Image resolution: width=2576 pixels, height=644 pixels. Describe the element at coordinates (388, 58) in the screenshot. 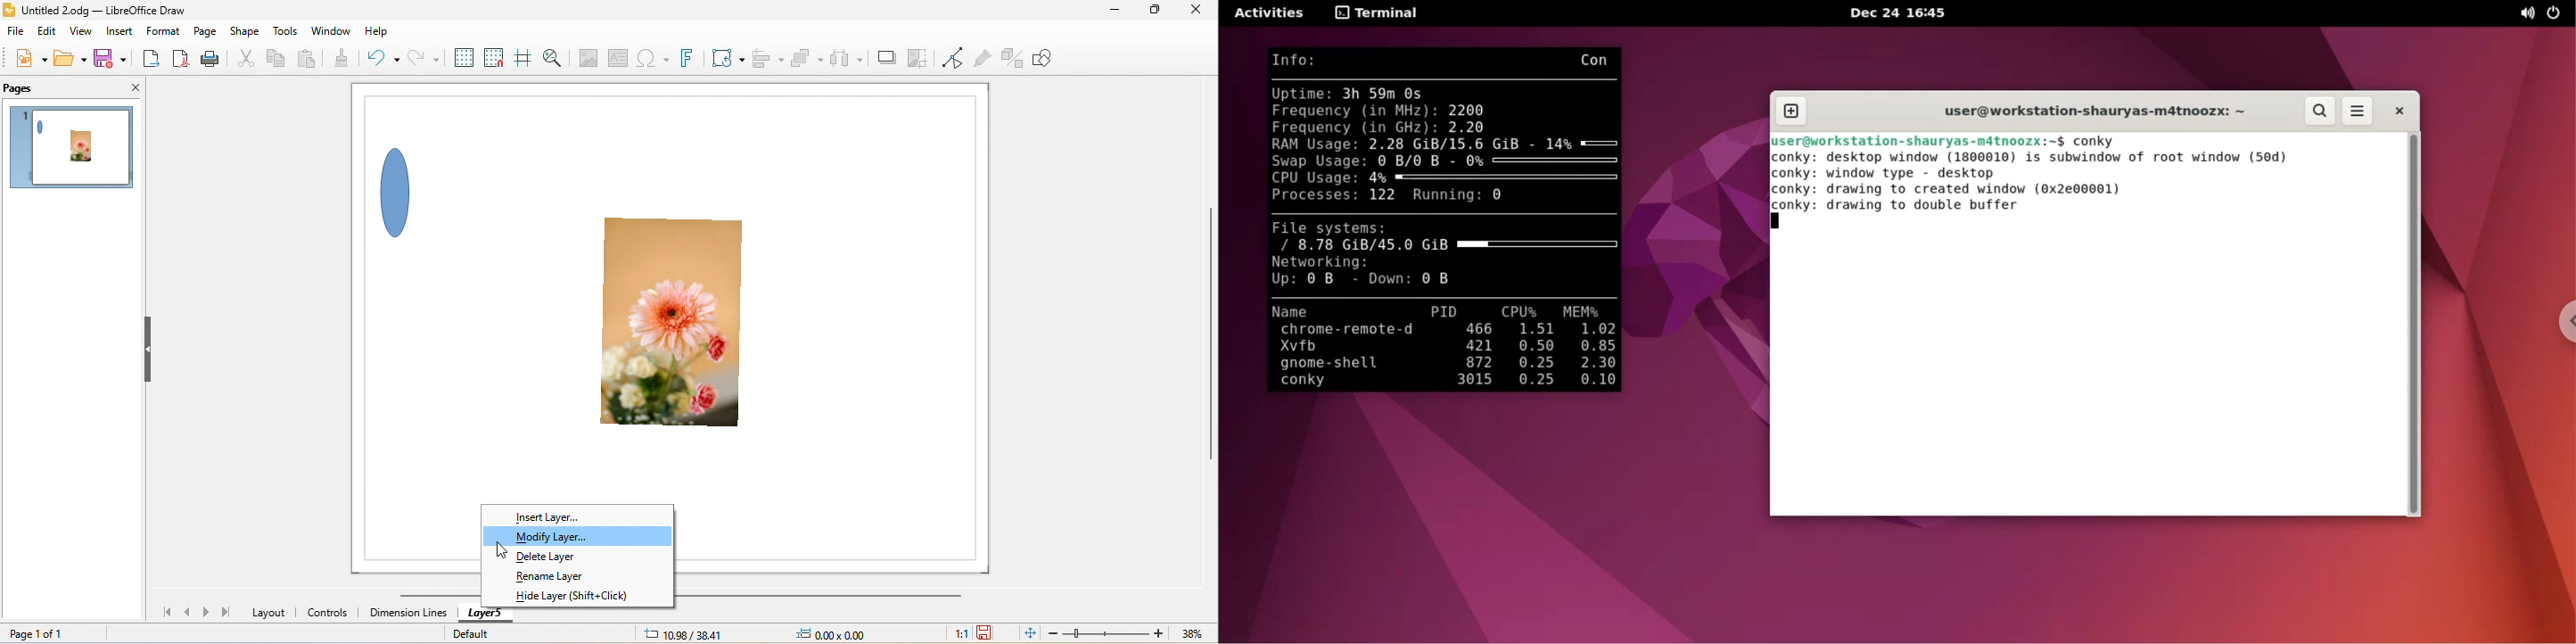

I see `undo` at that location.